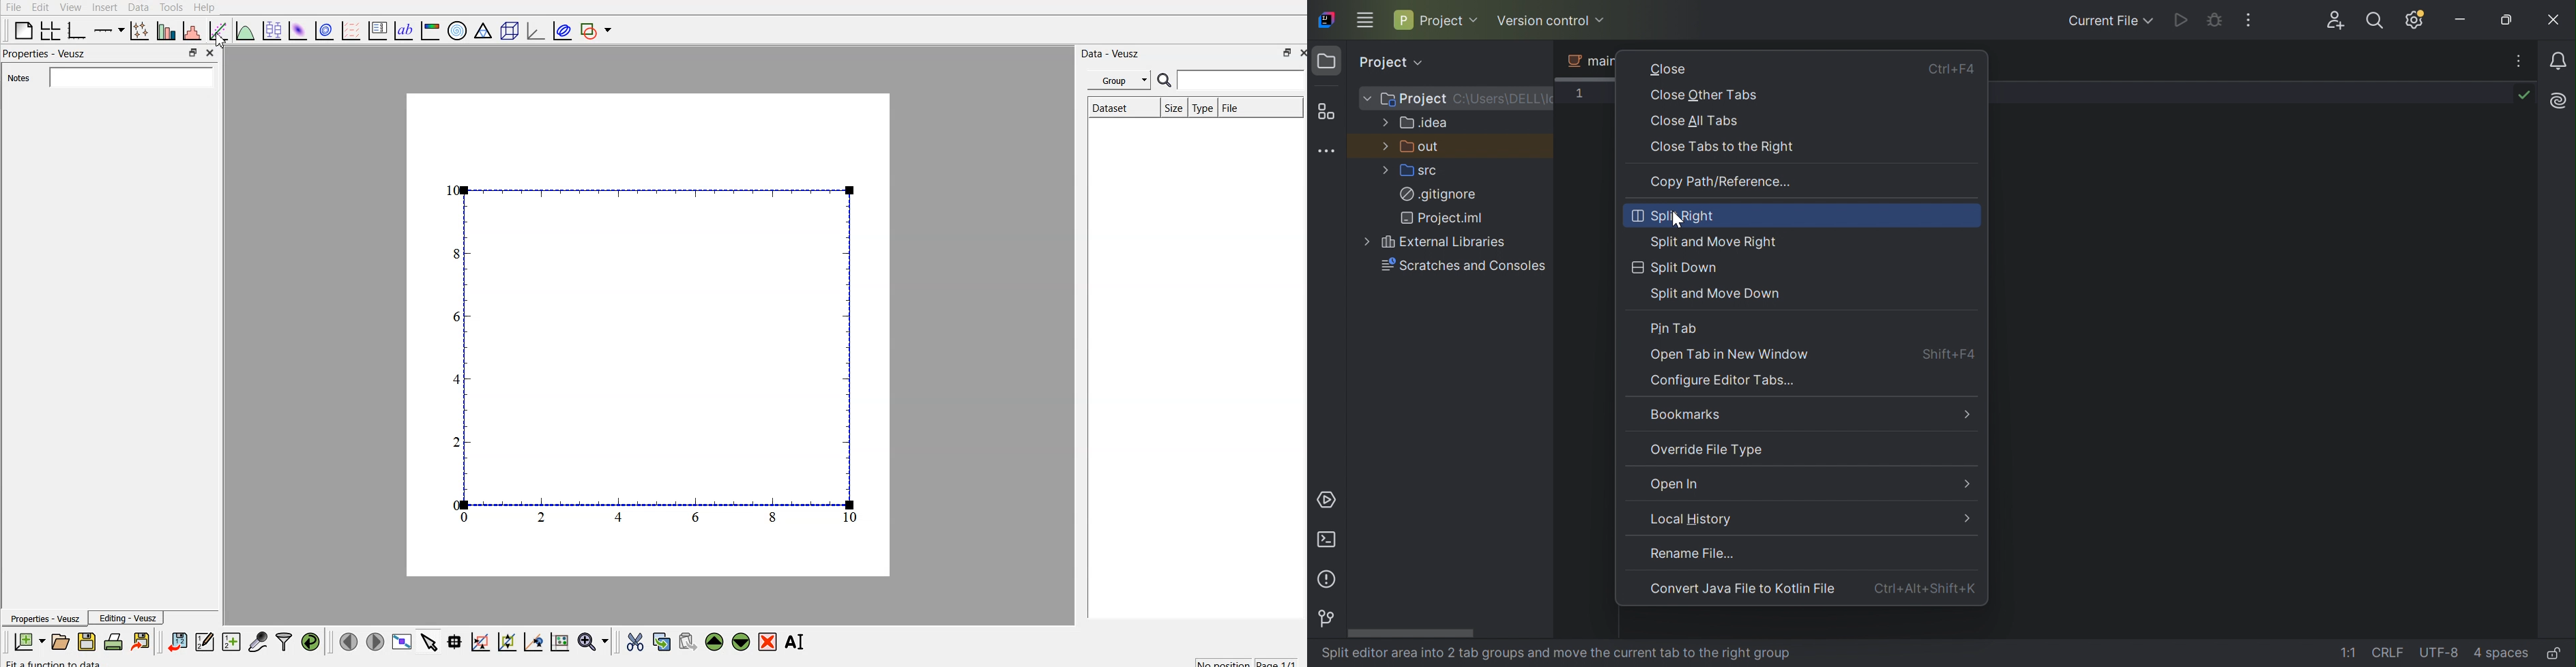  Describe the element at coordinates (69, 7) in the screenshot. I see `view` at that location.